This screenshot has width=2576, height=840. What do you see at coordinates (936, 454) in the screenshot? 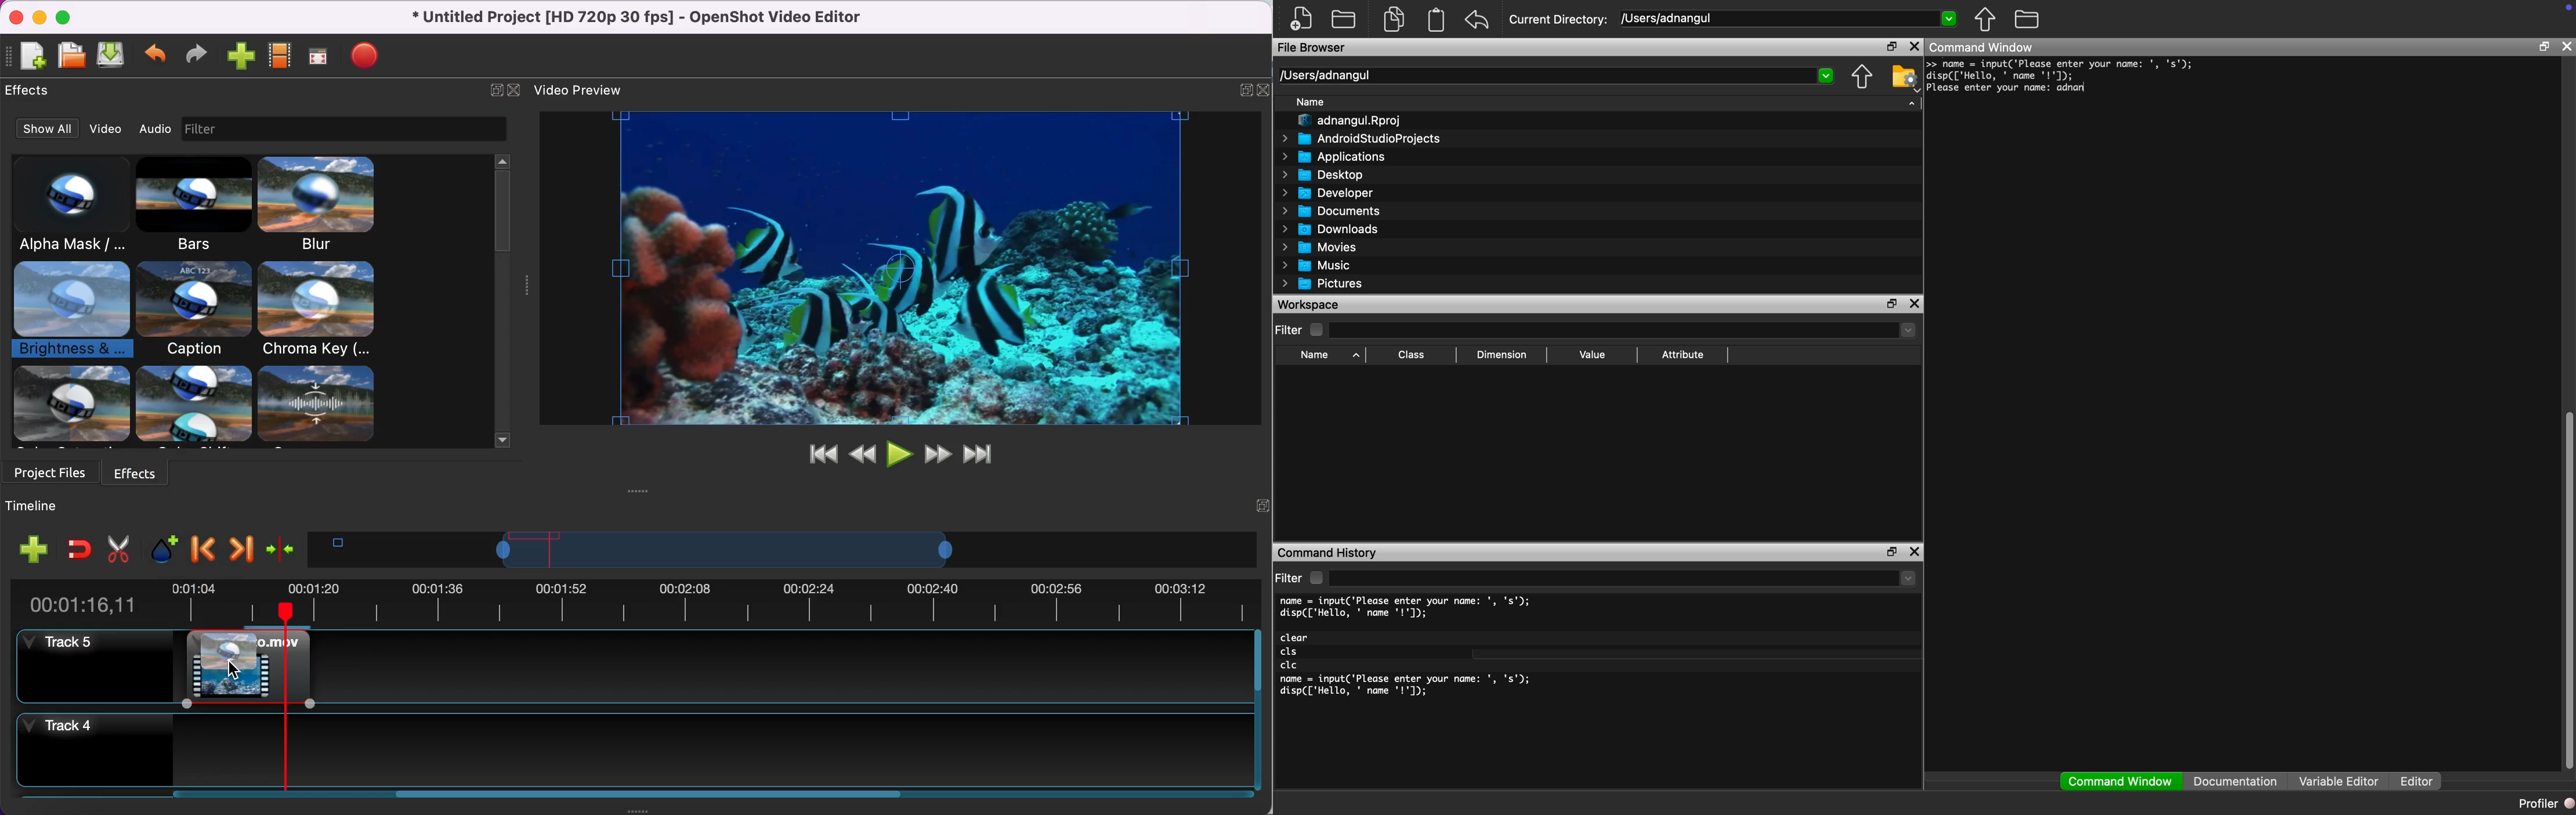
I see `fast forward` at bounding box center [936, 454].